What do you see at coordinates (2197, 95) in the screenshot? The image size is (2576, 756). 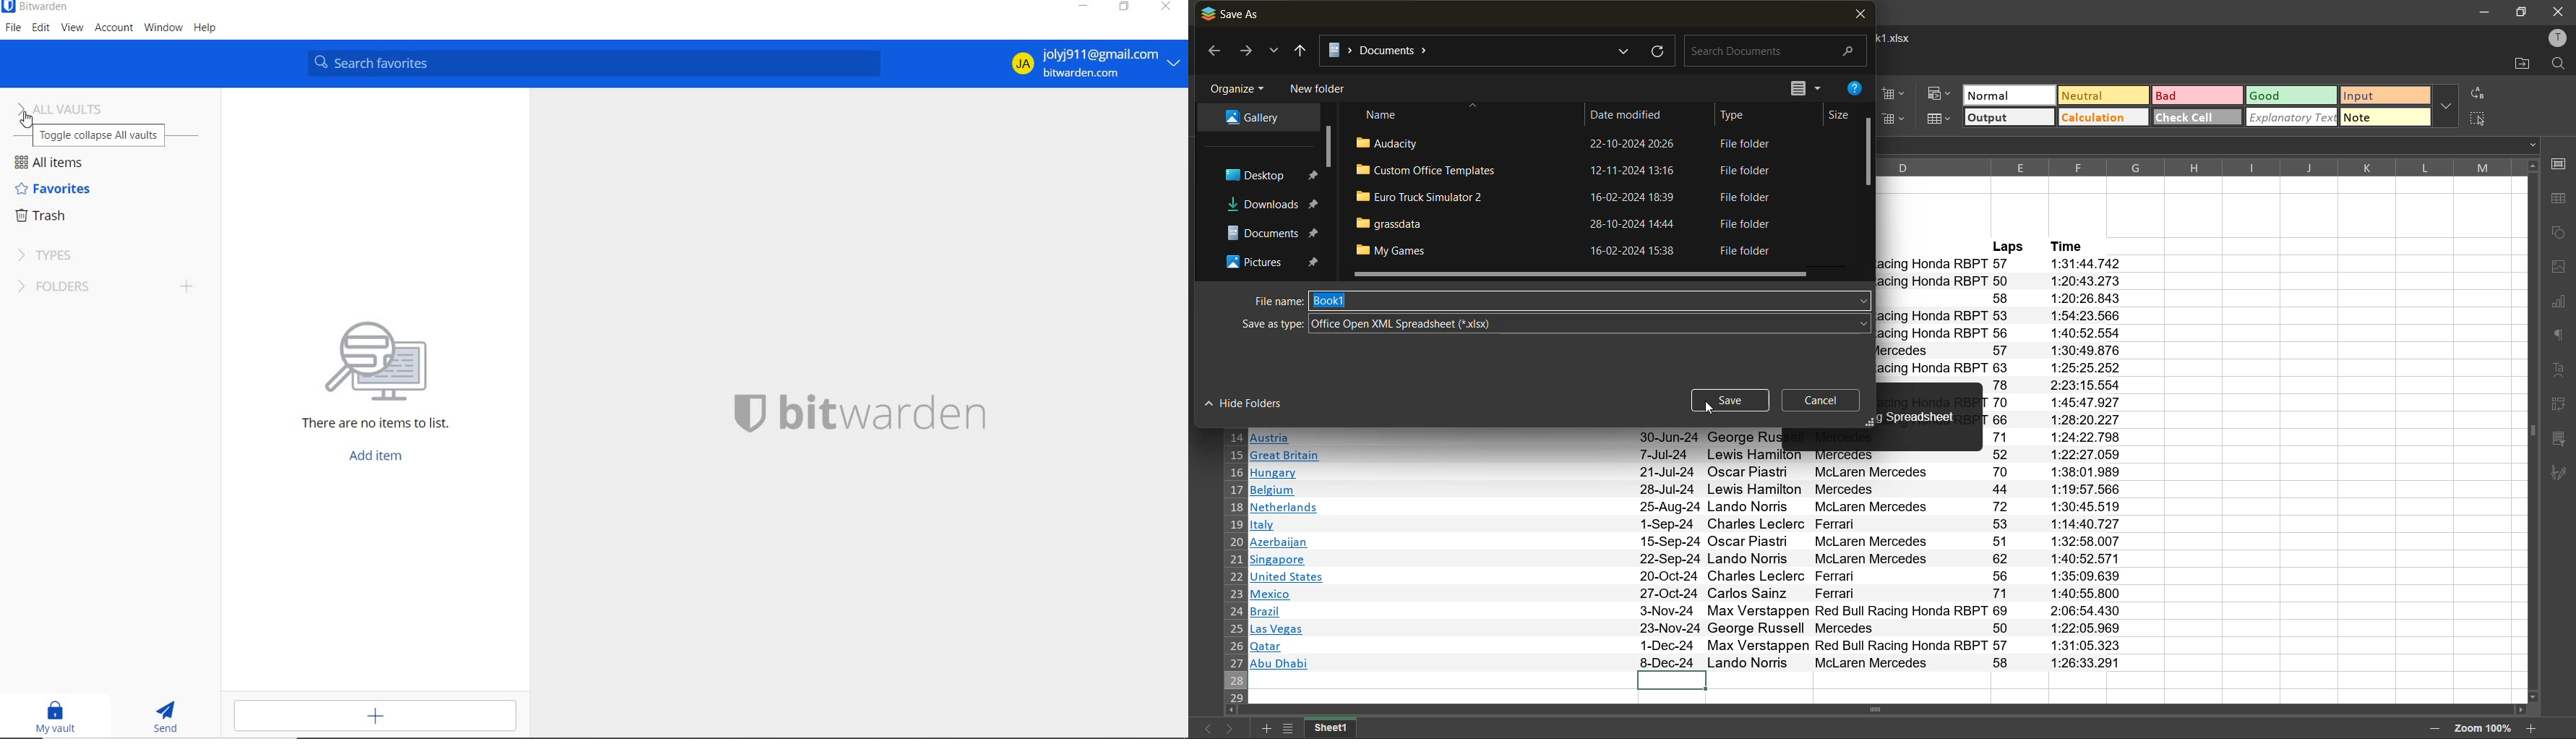 I see `bad` at bounding box center [2197, 95].